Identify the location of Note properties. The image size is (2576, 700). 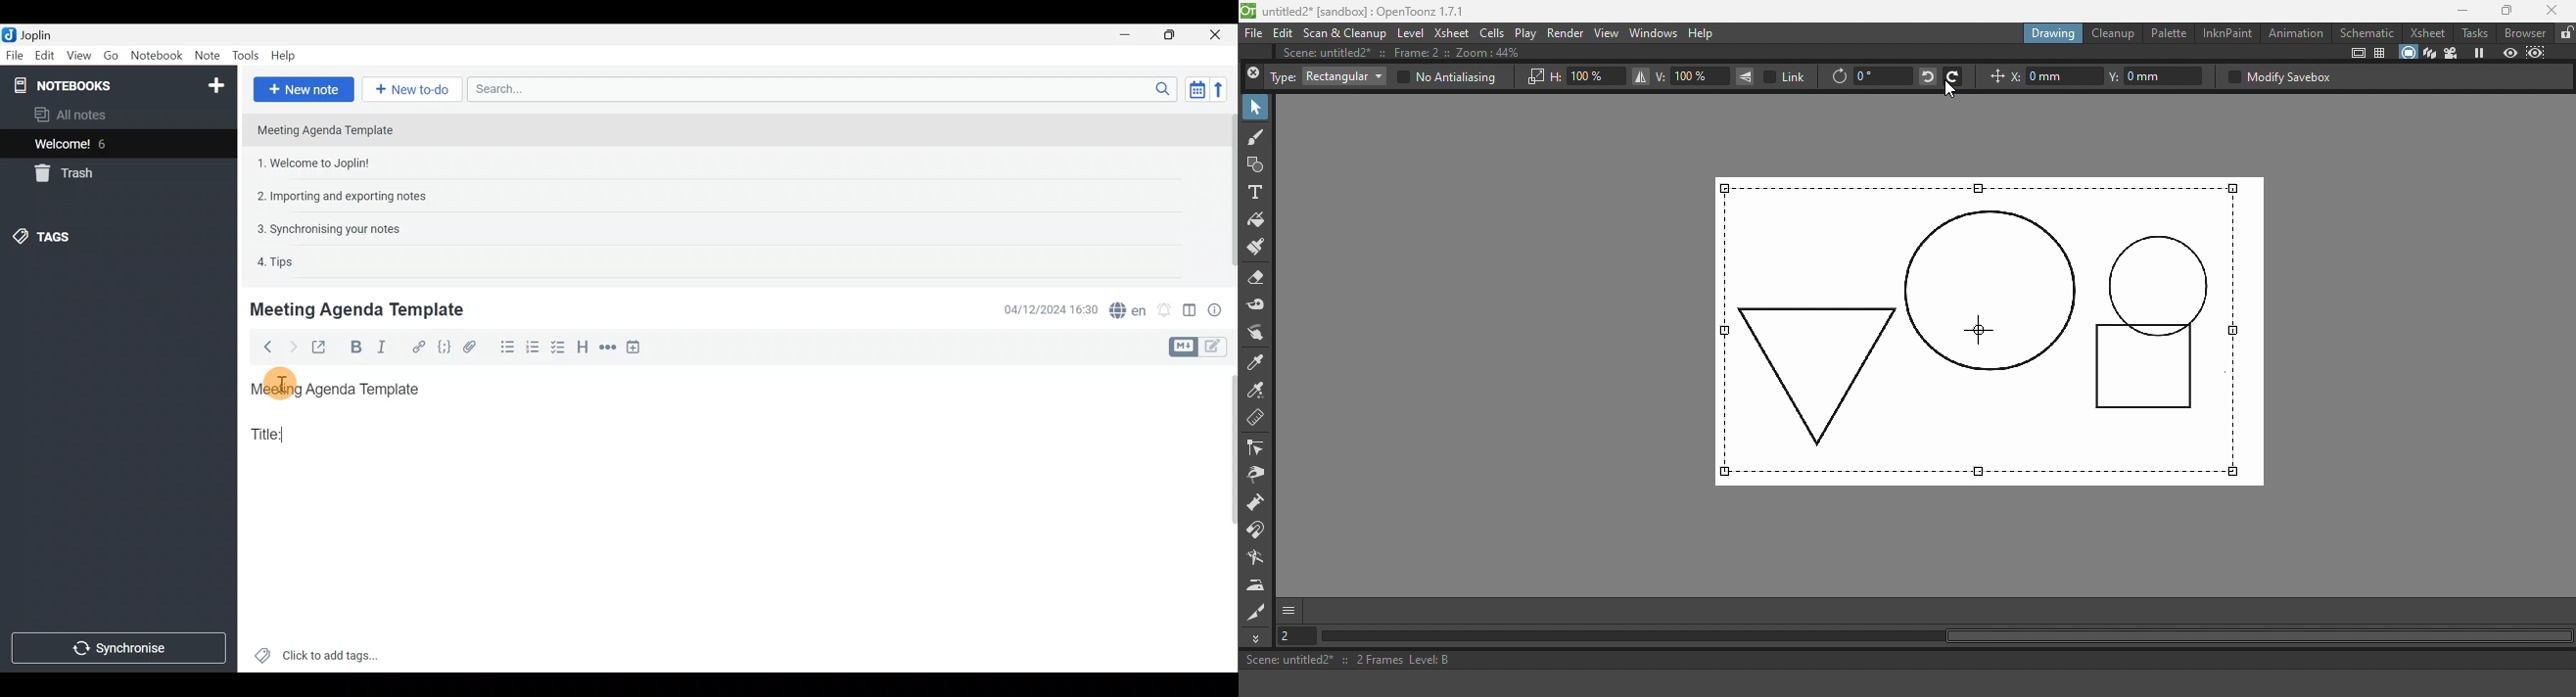
(1220, 309).